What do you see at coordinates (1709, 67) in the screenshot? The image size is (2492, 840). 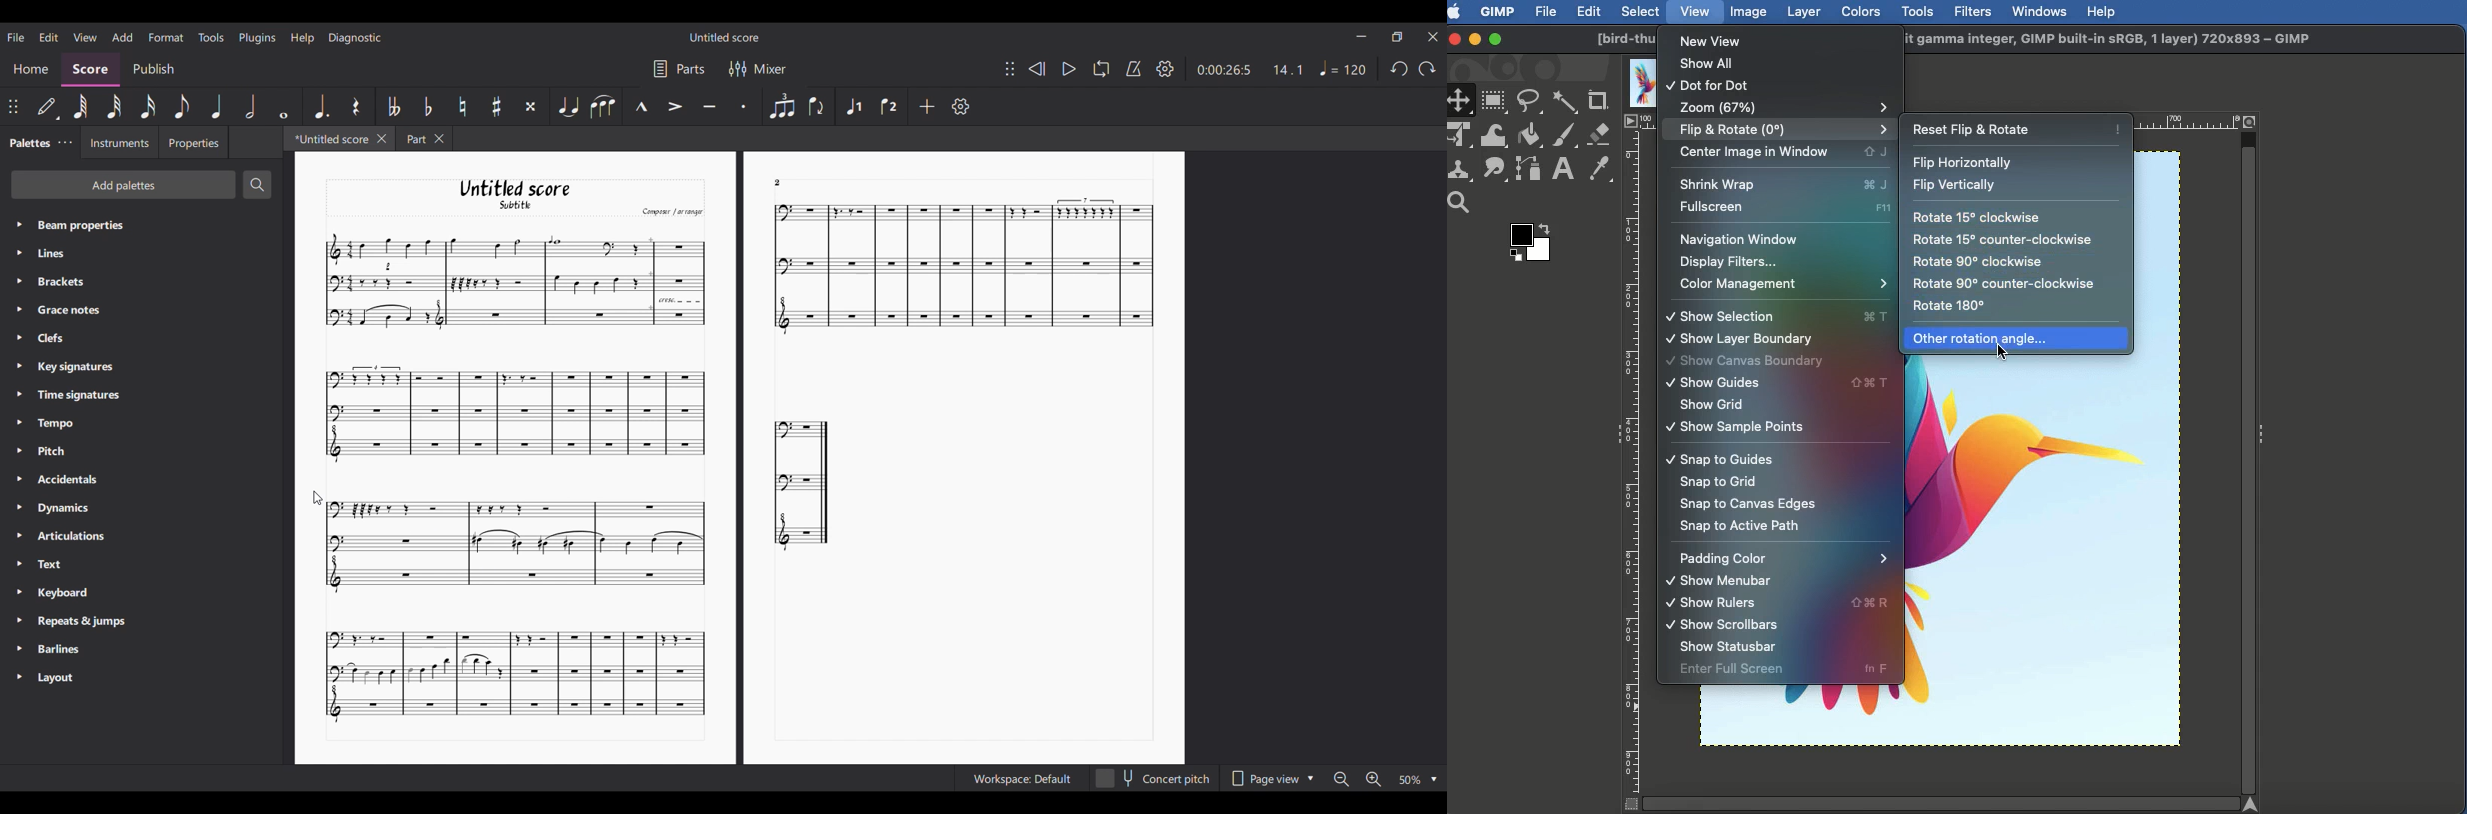 I see `Show all` at bounding box center [1709, 67].